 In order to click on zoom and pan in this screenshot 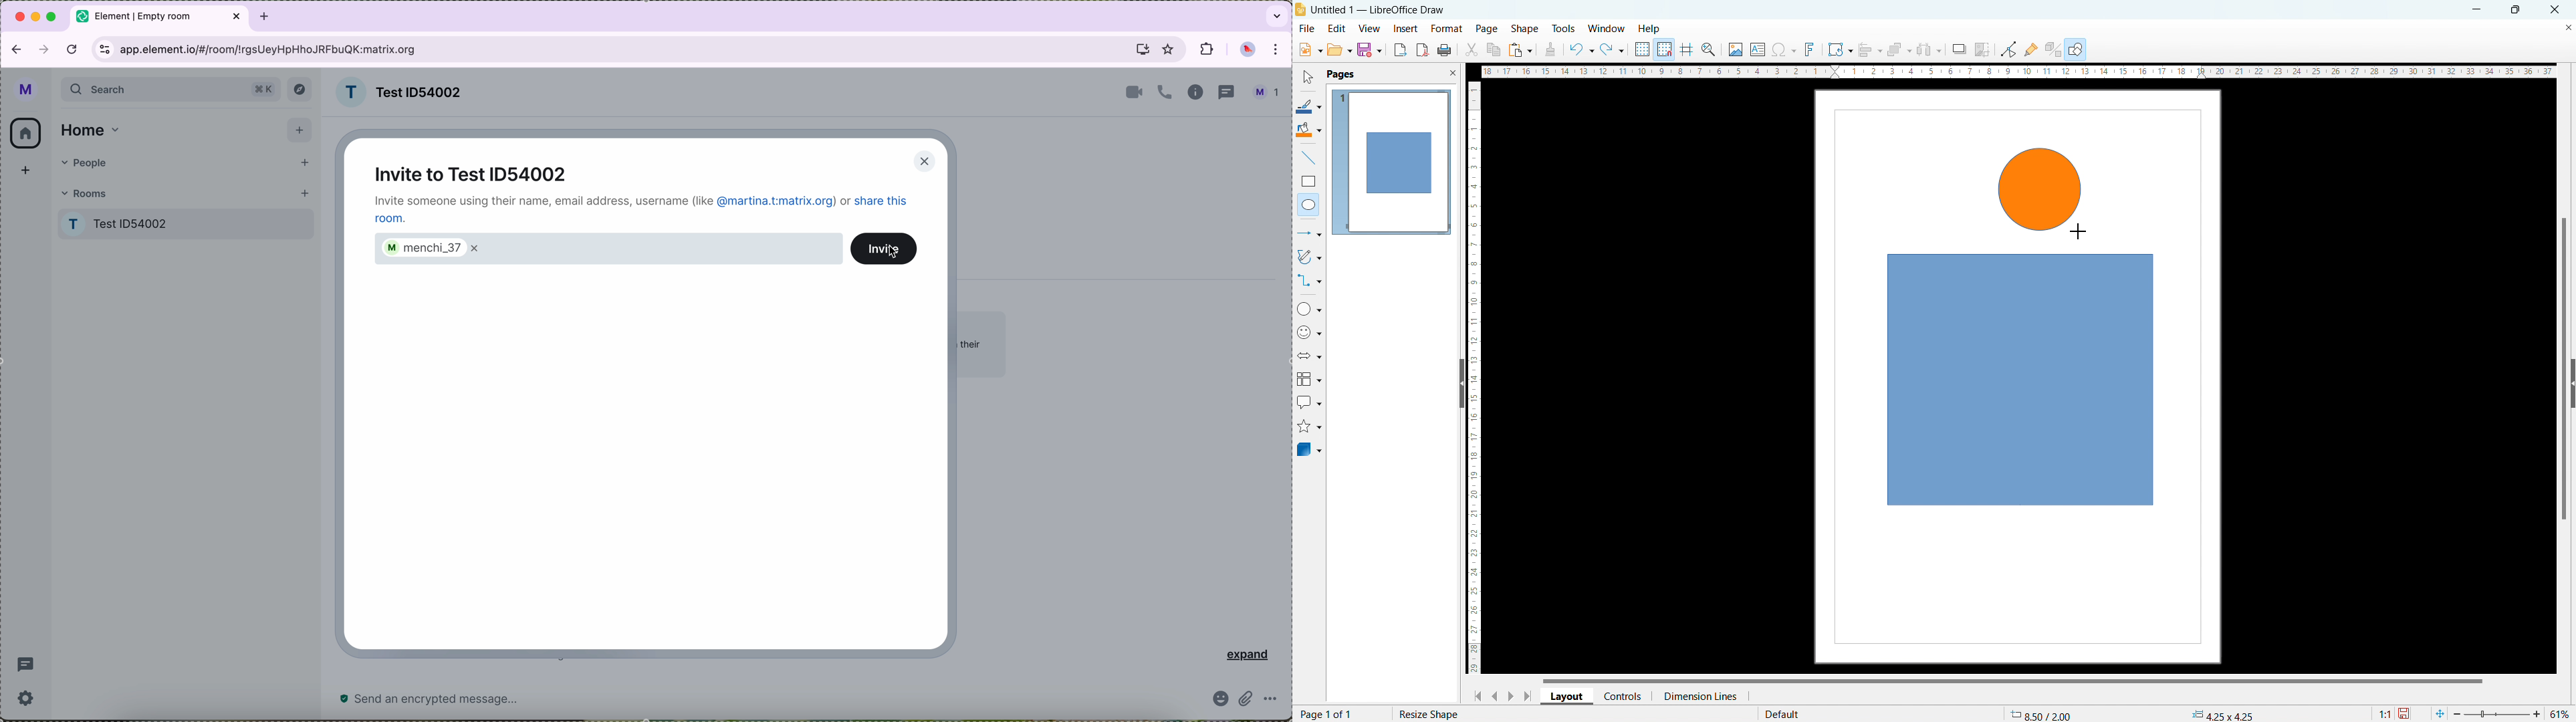, I will do `click(1708, 51)`.